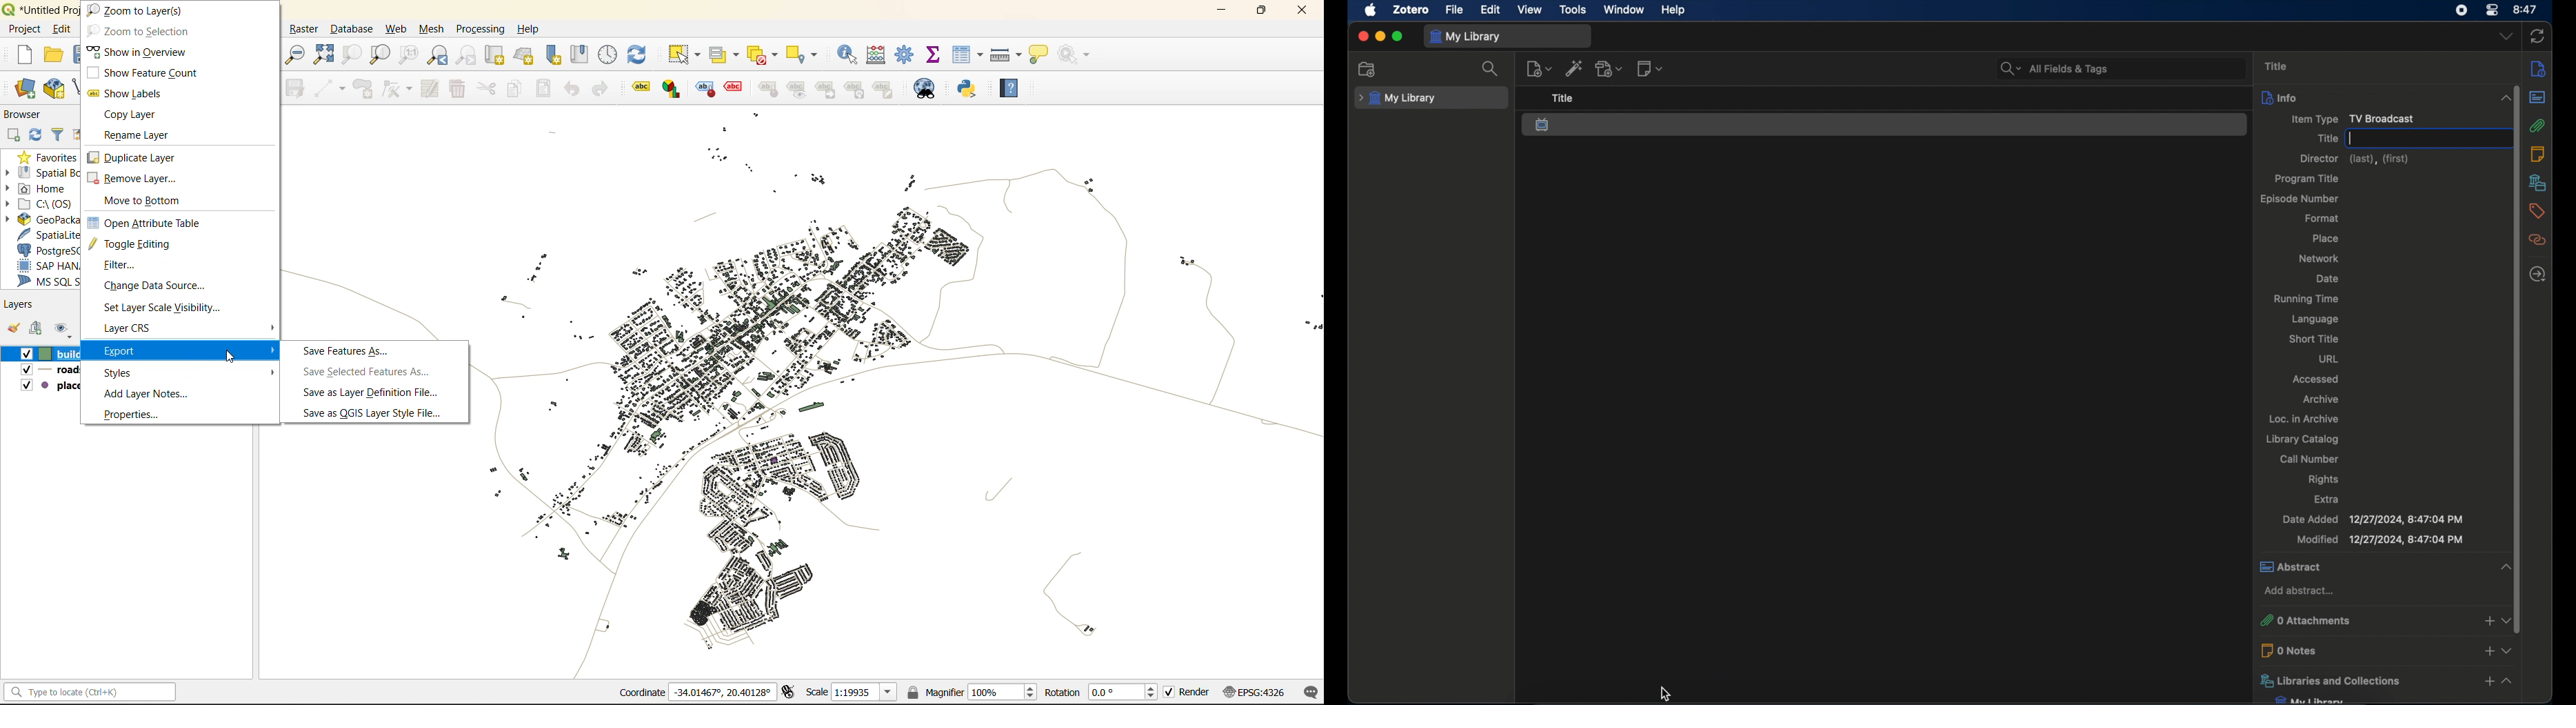  I want to click on episode number, so click(2299, 199).